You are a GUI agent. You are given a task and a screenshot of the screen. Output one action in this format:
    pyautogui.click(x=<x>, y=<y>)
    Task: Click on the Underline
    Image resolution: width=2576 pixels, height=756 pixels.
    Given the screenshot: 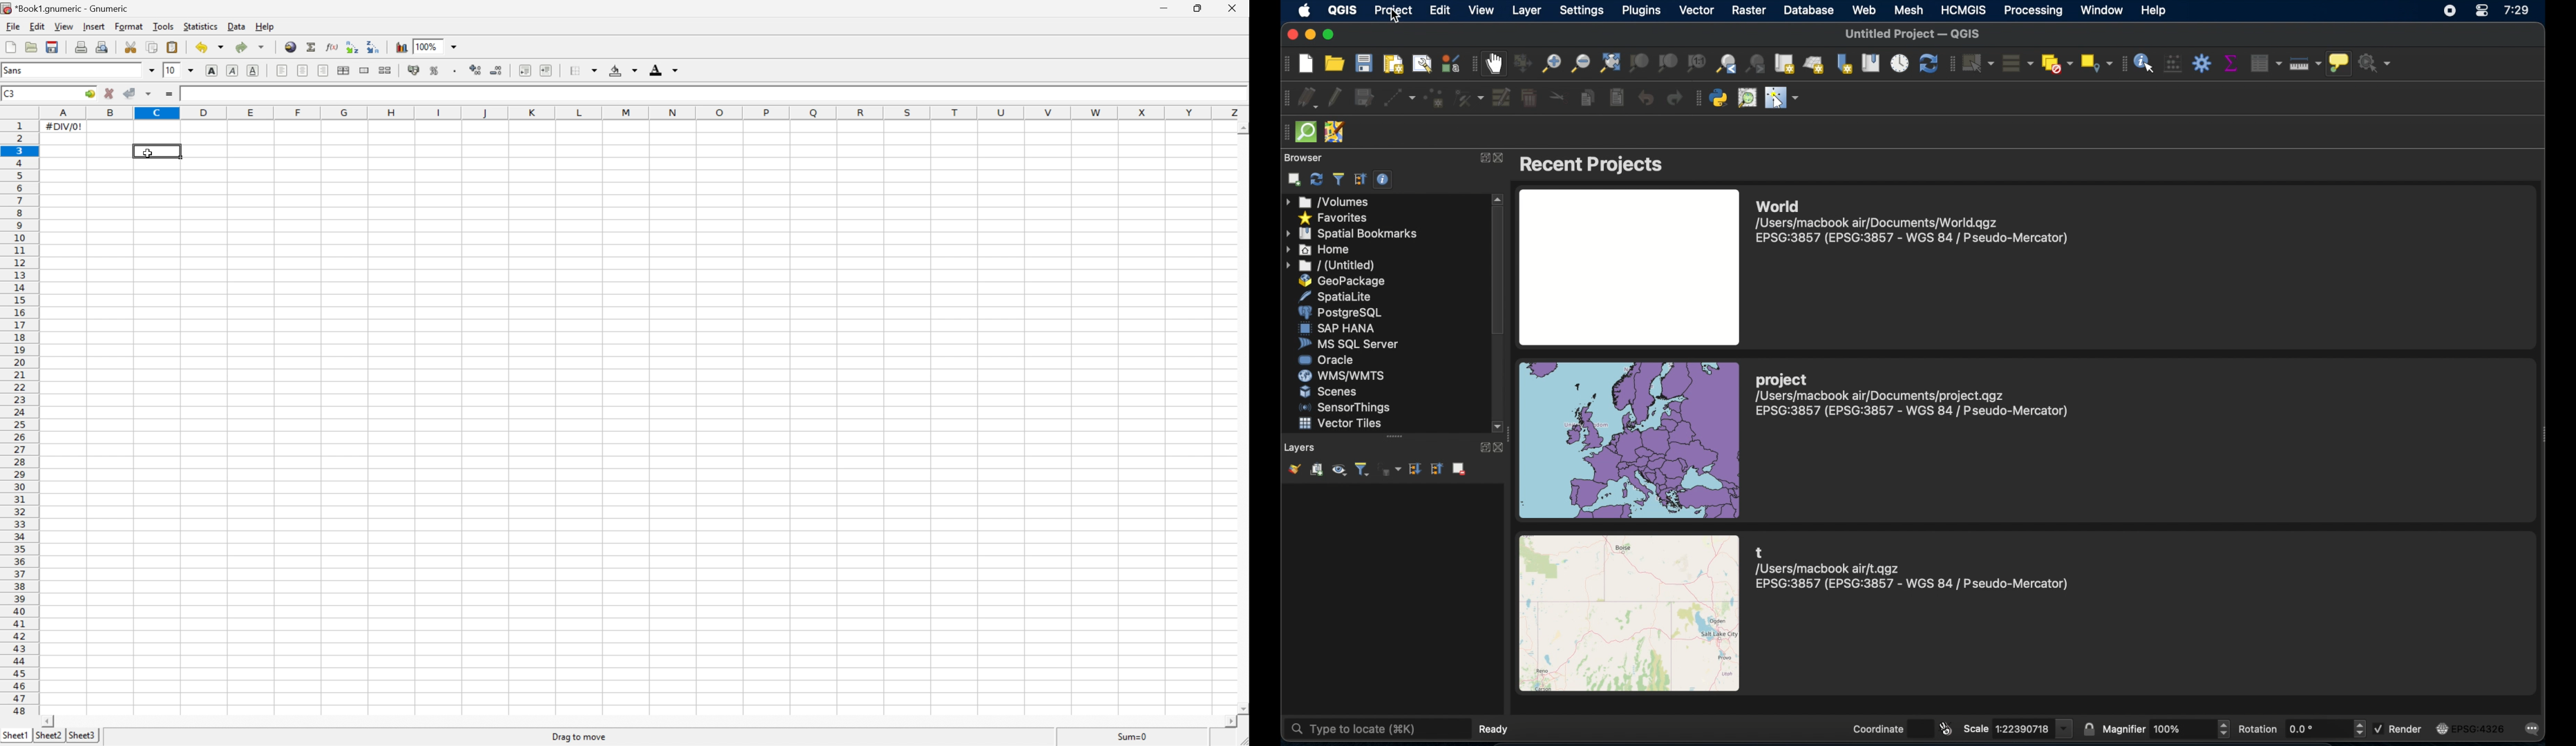 What is the action you would take?
    pyautogui.click(x=254, y=70)
    